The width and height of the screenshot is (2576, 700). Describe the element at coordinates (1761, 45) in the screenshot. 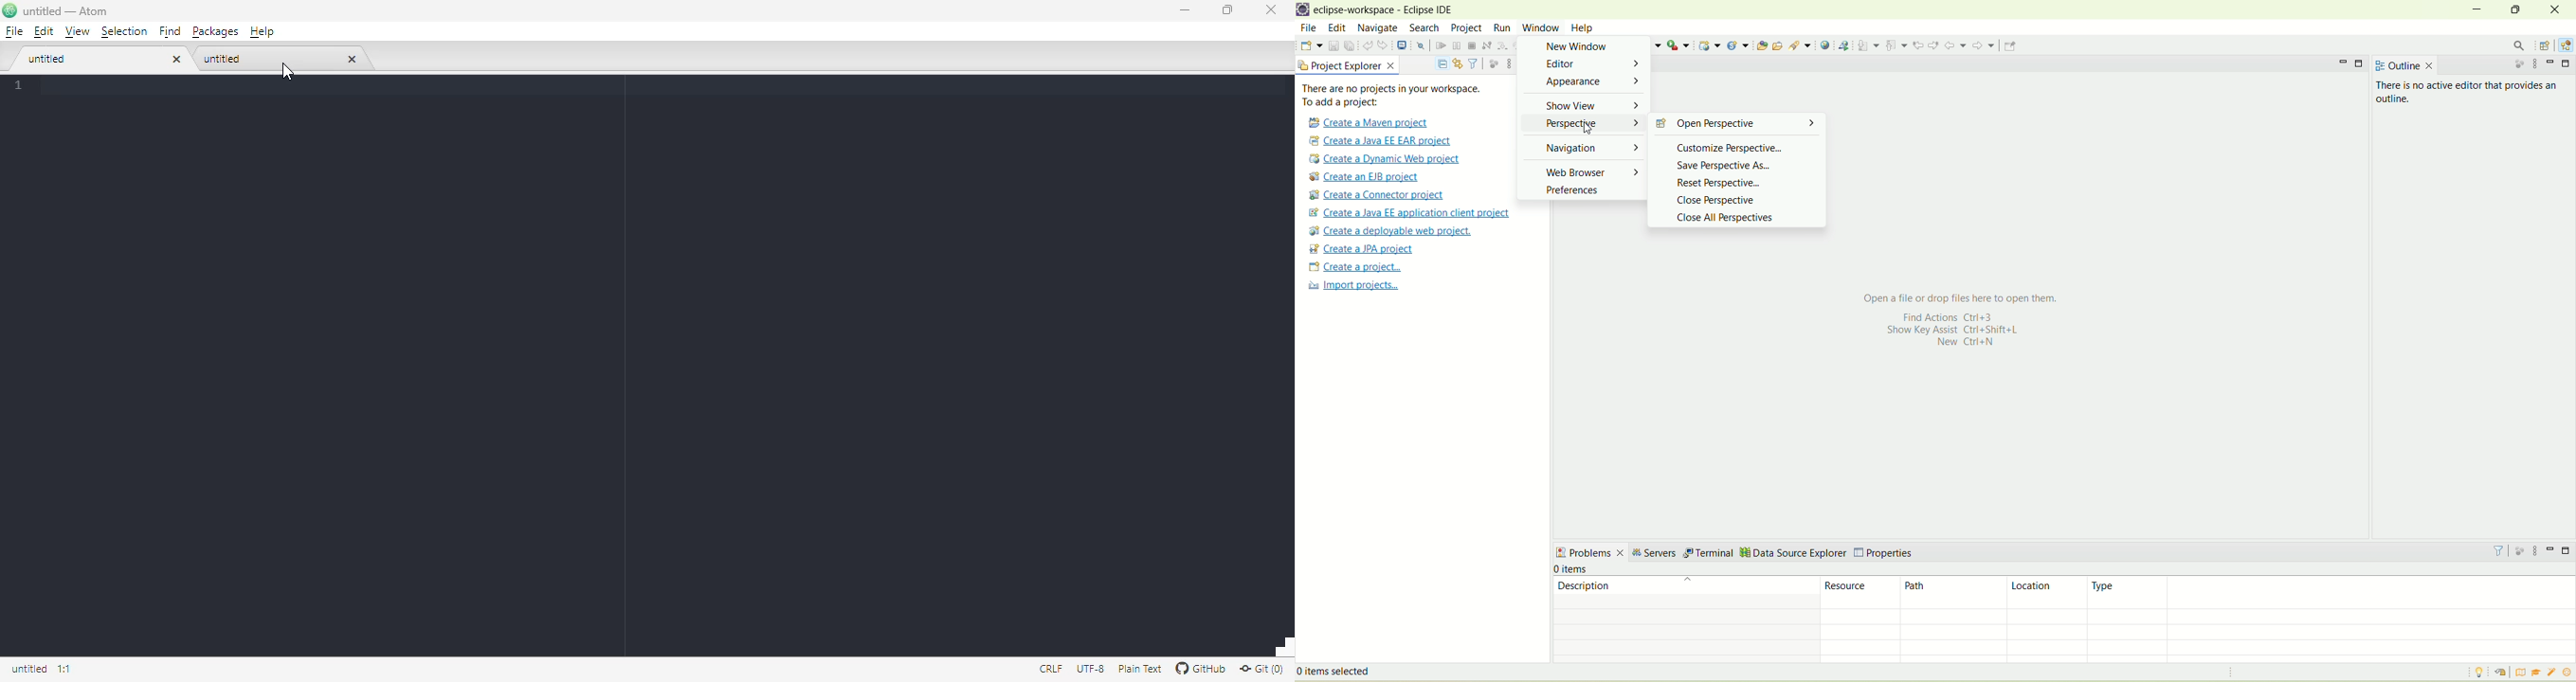

I see `open type` at that location.